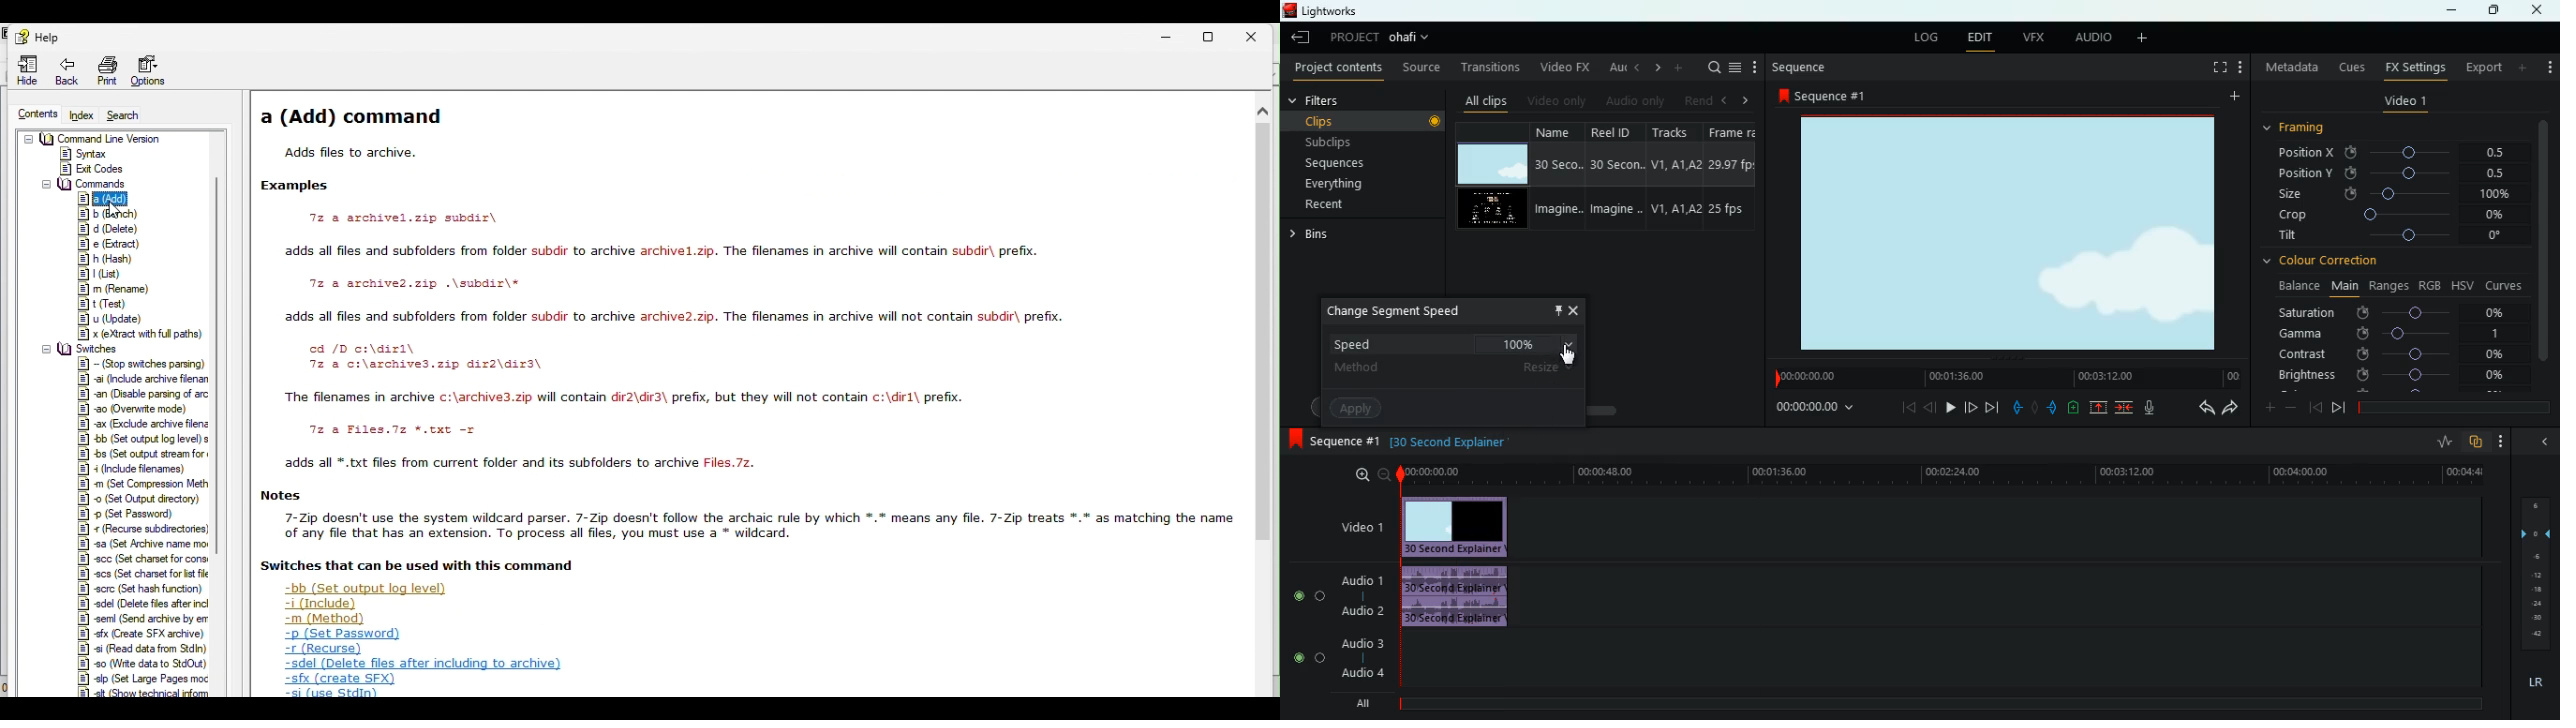  Describe the element at coordinates (1930, 407) in the screenshot. I see `back` at that location.